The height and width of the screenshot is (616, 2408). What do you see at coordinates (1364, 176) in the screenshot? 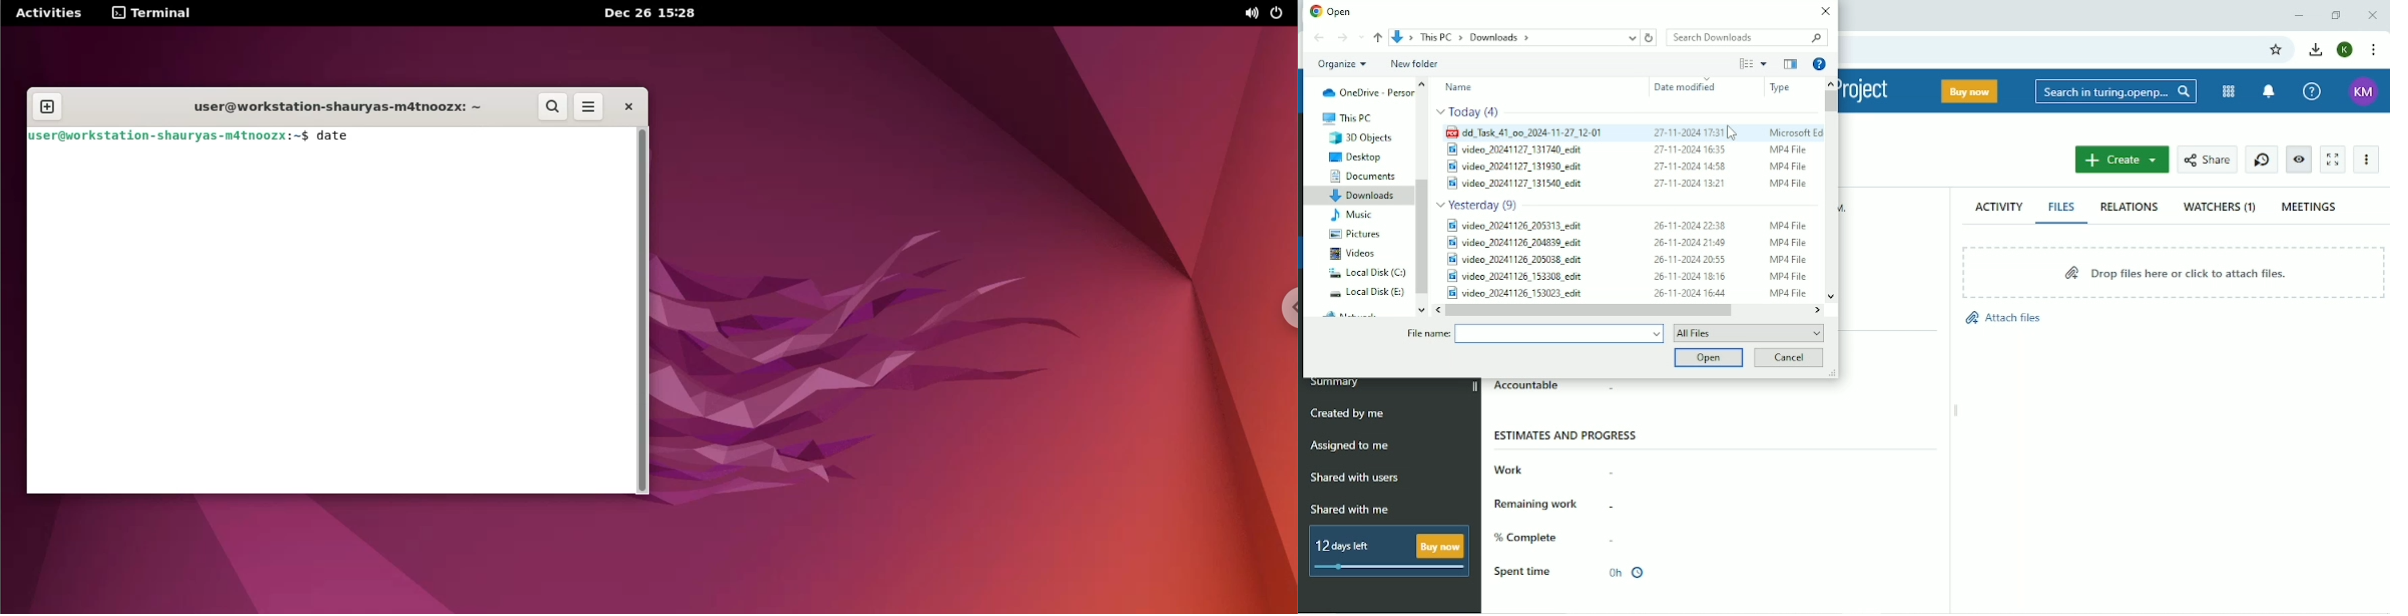
I see `Documents` at bounding box center [1364, 176].